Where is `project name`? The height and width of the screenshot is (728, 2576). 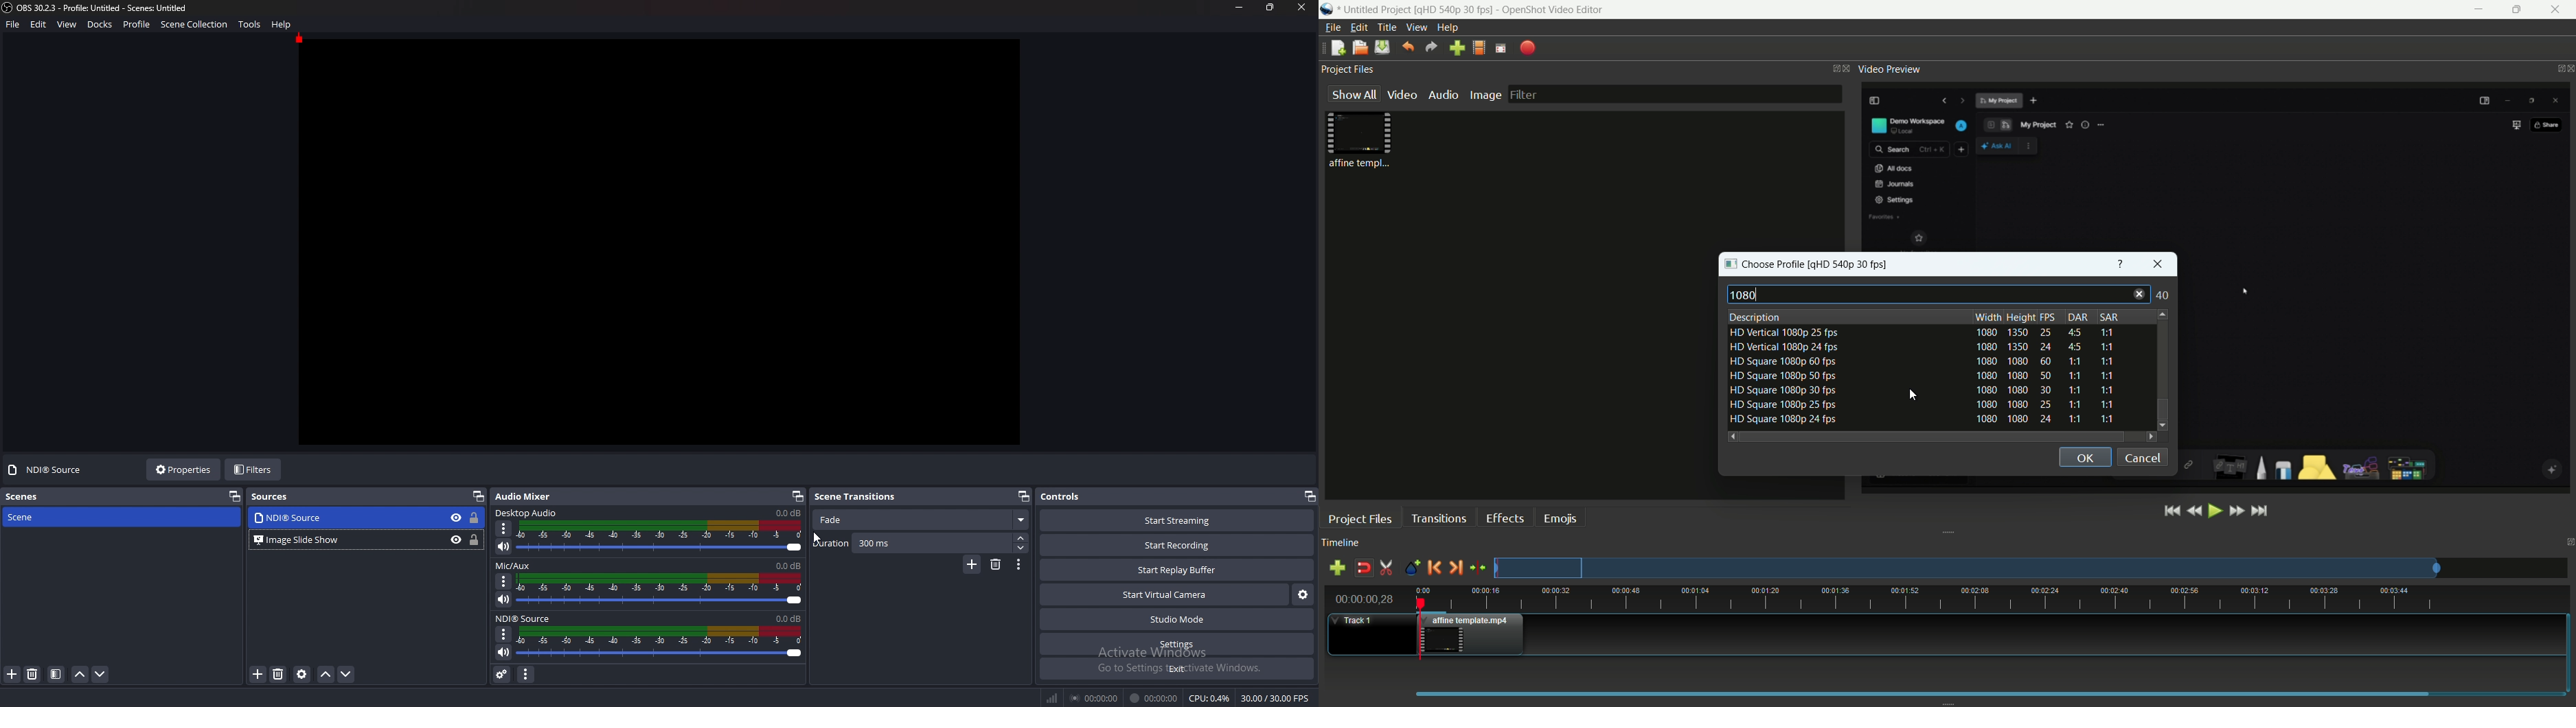 project name is located at coordinates (1376, 10).